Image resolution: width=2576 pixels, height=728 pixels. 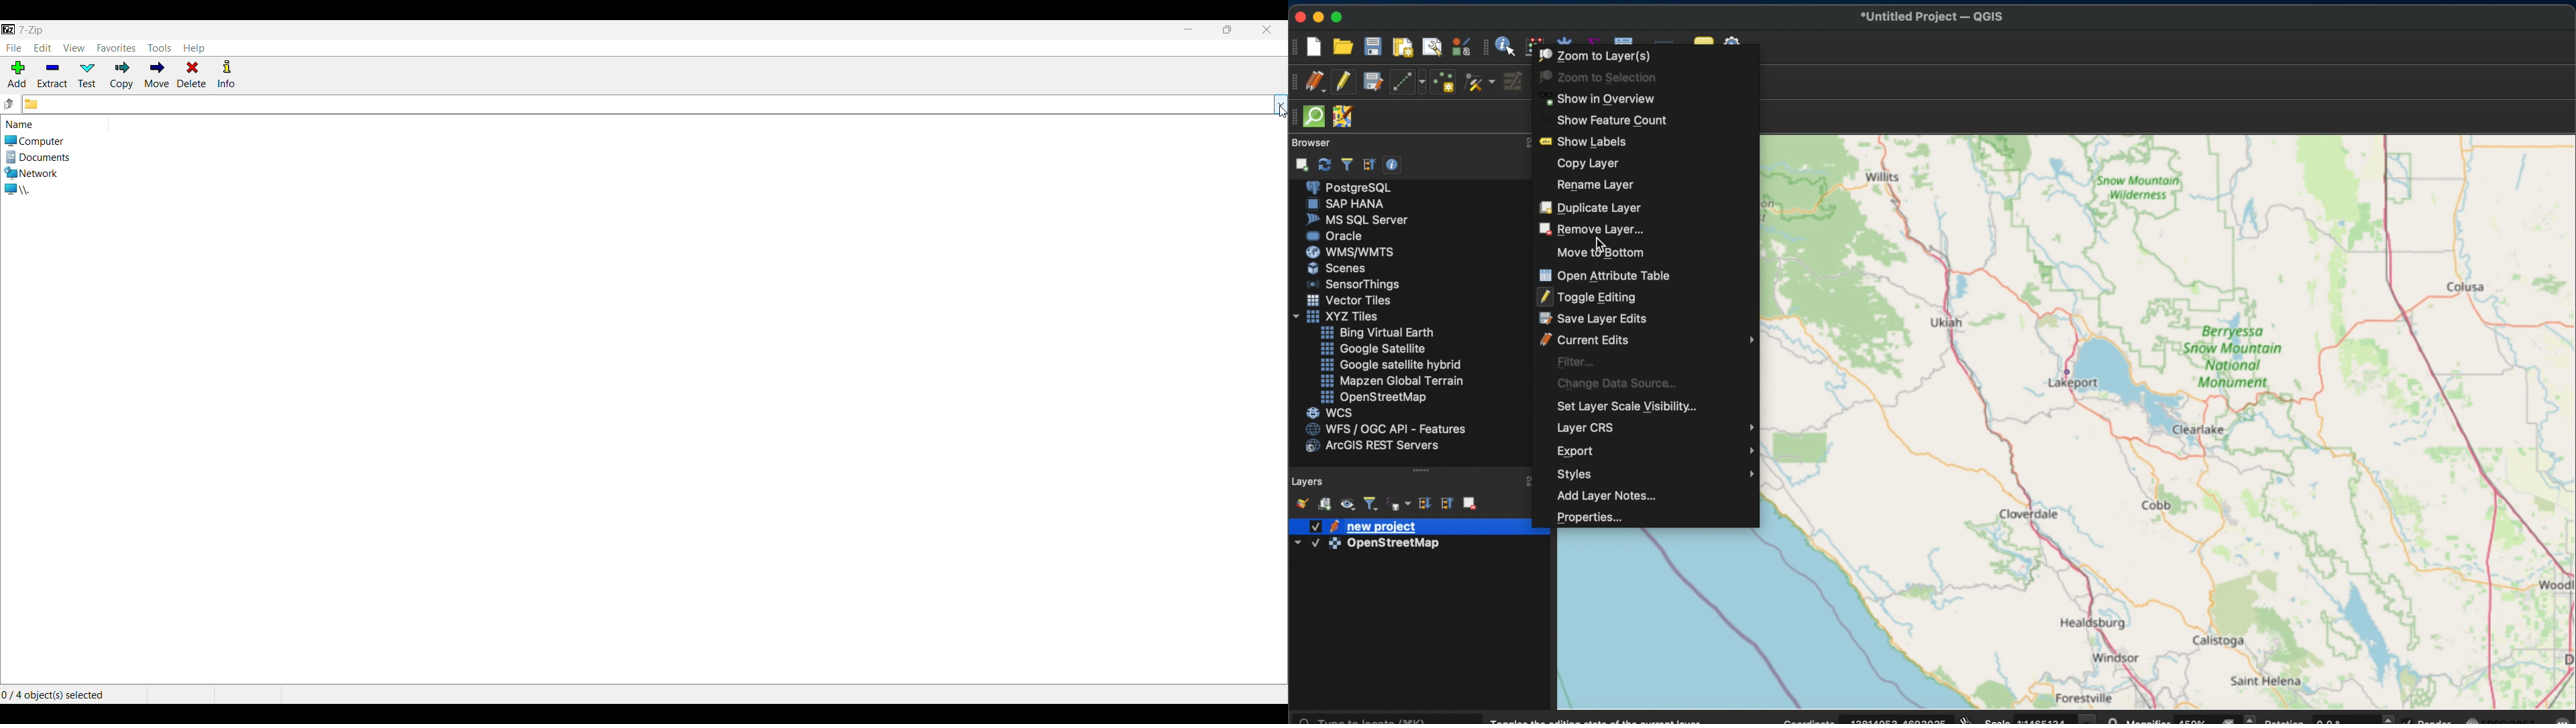 What do you see at coordinates (1597, 252) in the screenshot?
I see `move to bottom` at bounding box center [1597, 252].